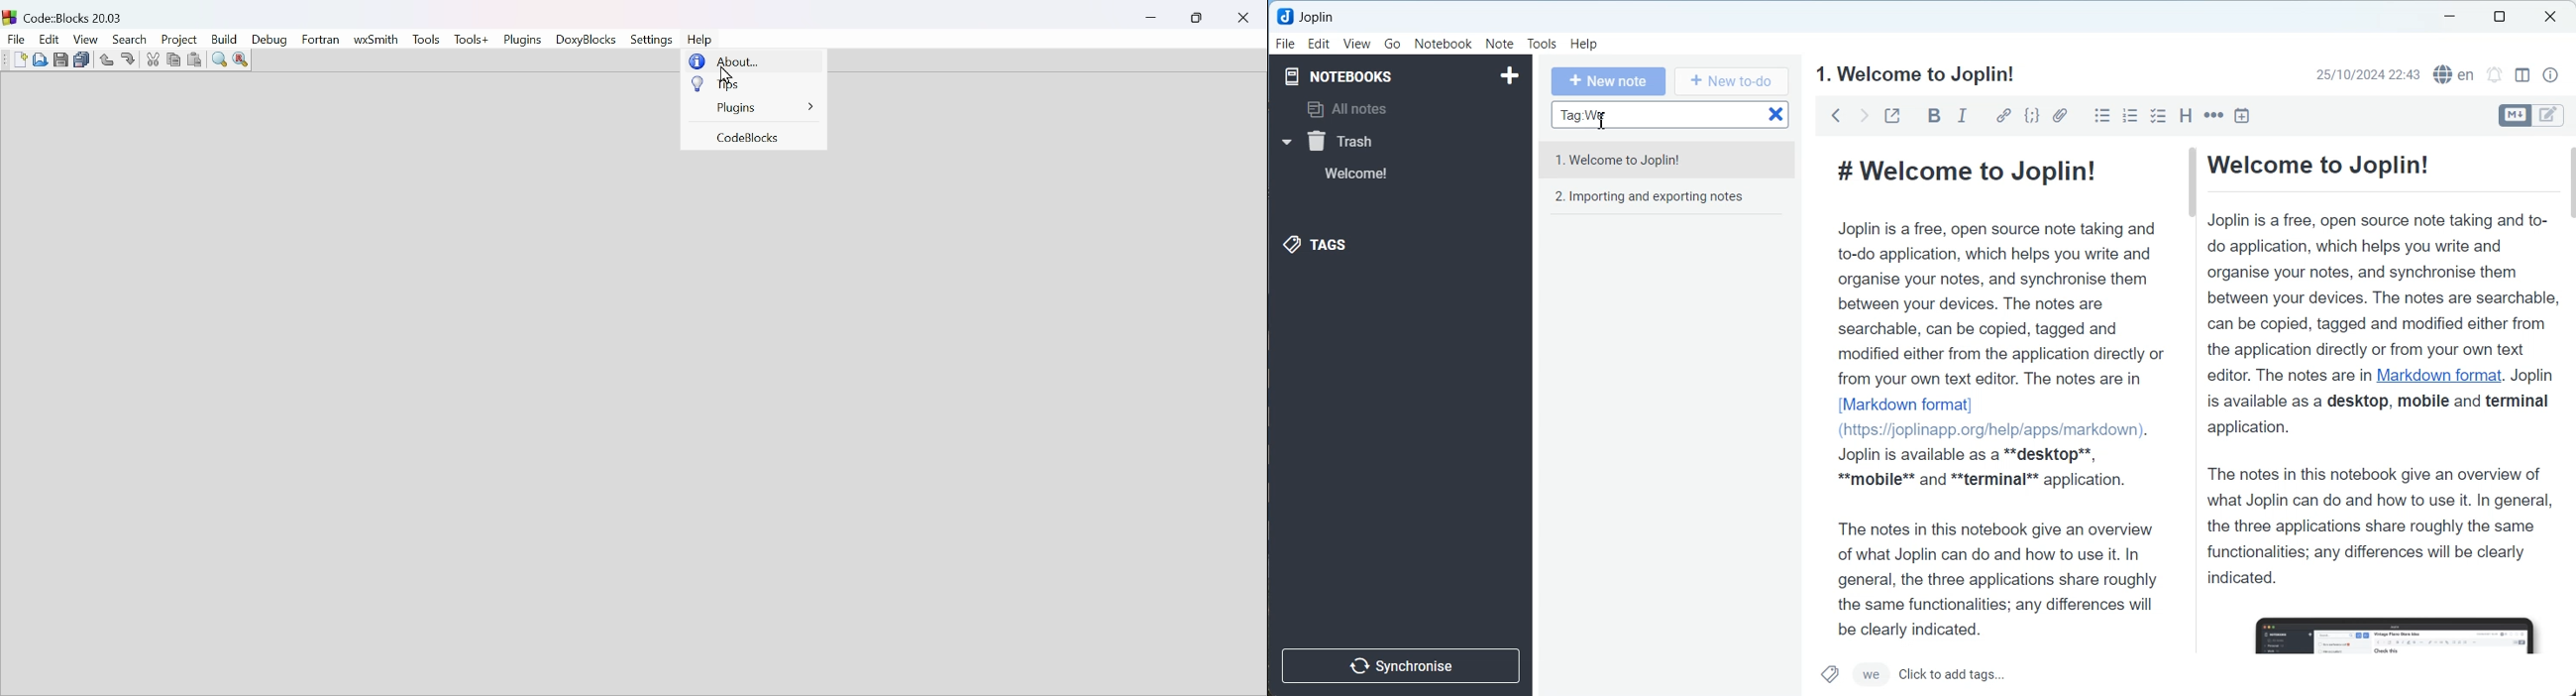 The width and height of the screenshot is (2576, 700). What do you see at coordinates (763, 105) in the screenshot?
I see `Plugins` at bounding box center [763, 105].